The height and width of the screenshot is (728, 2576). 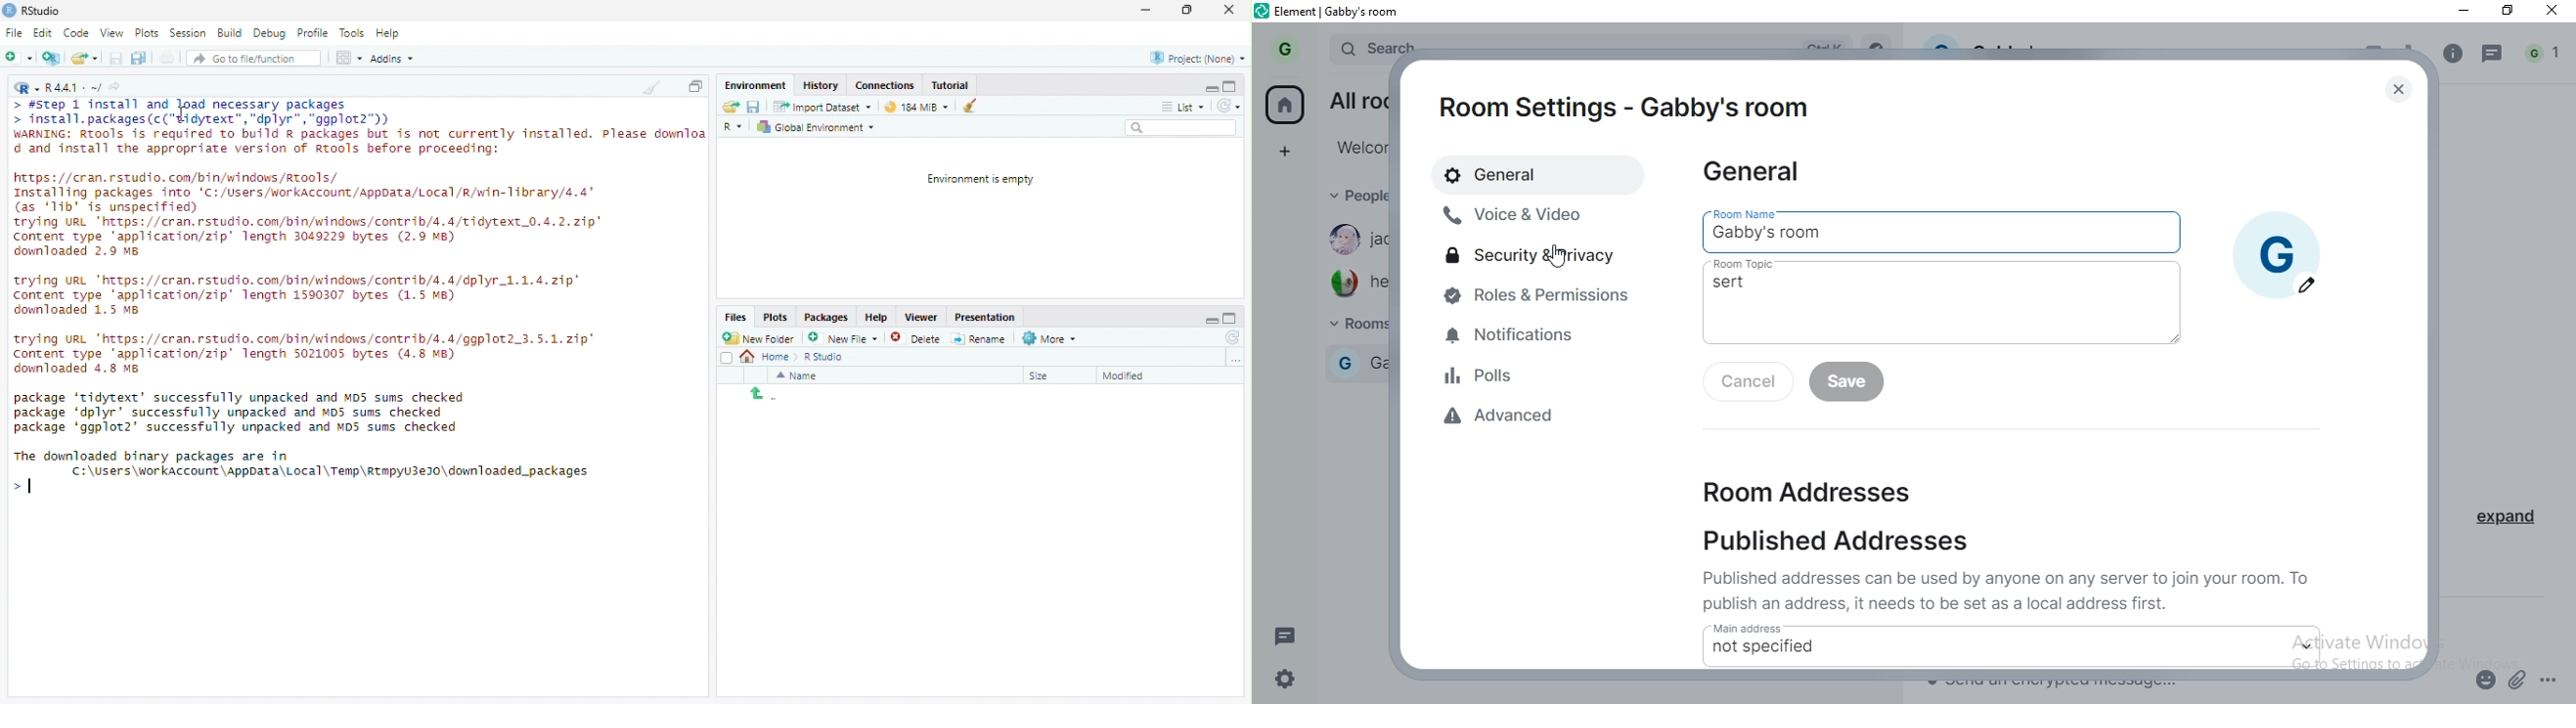 I want to click on Typing indicator, so click(x=24, y=489).